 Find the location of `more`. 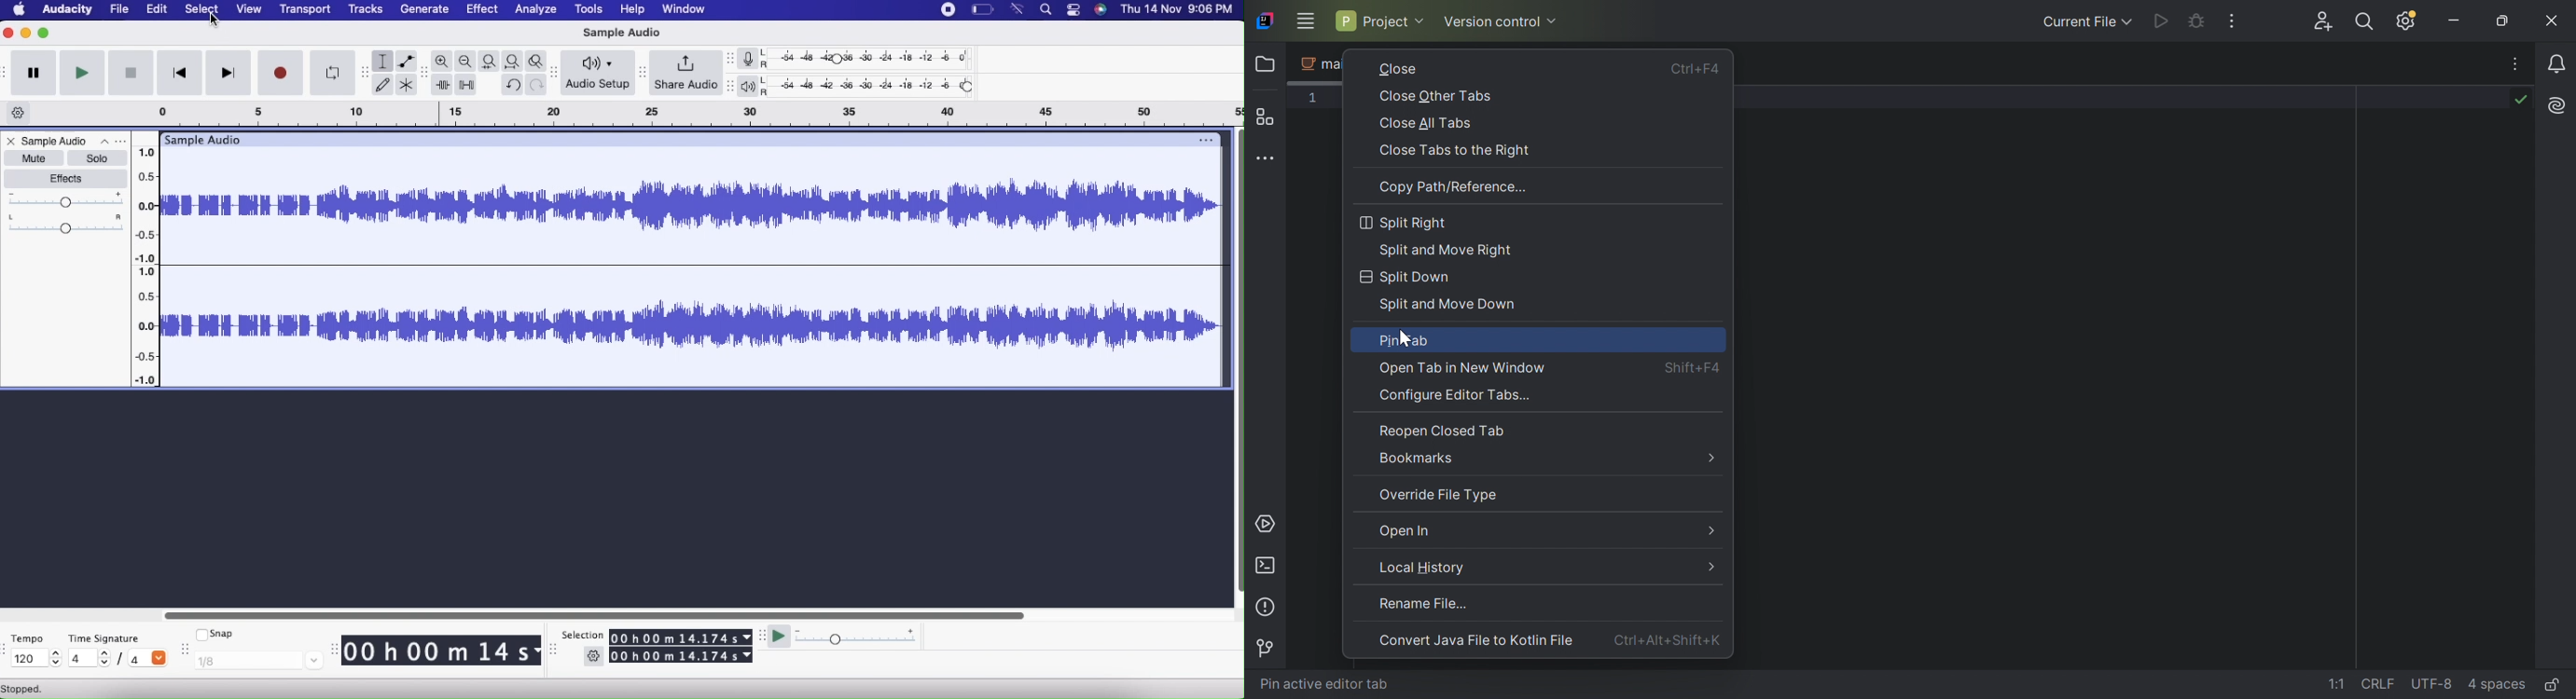

more is located at coordinates (1710, 565).